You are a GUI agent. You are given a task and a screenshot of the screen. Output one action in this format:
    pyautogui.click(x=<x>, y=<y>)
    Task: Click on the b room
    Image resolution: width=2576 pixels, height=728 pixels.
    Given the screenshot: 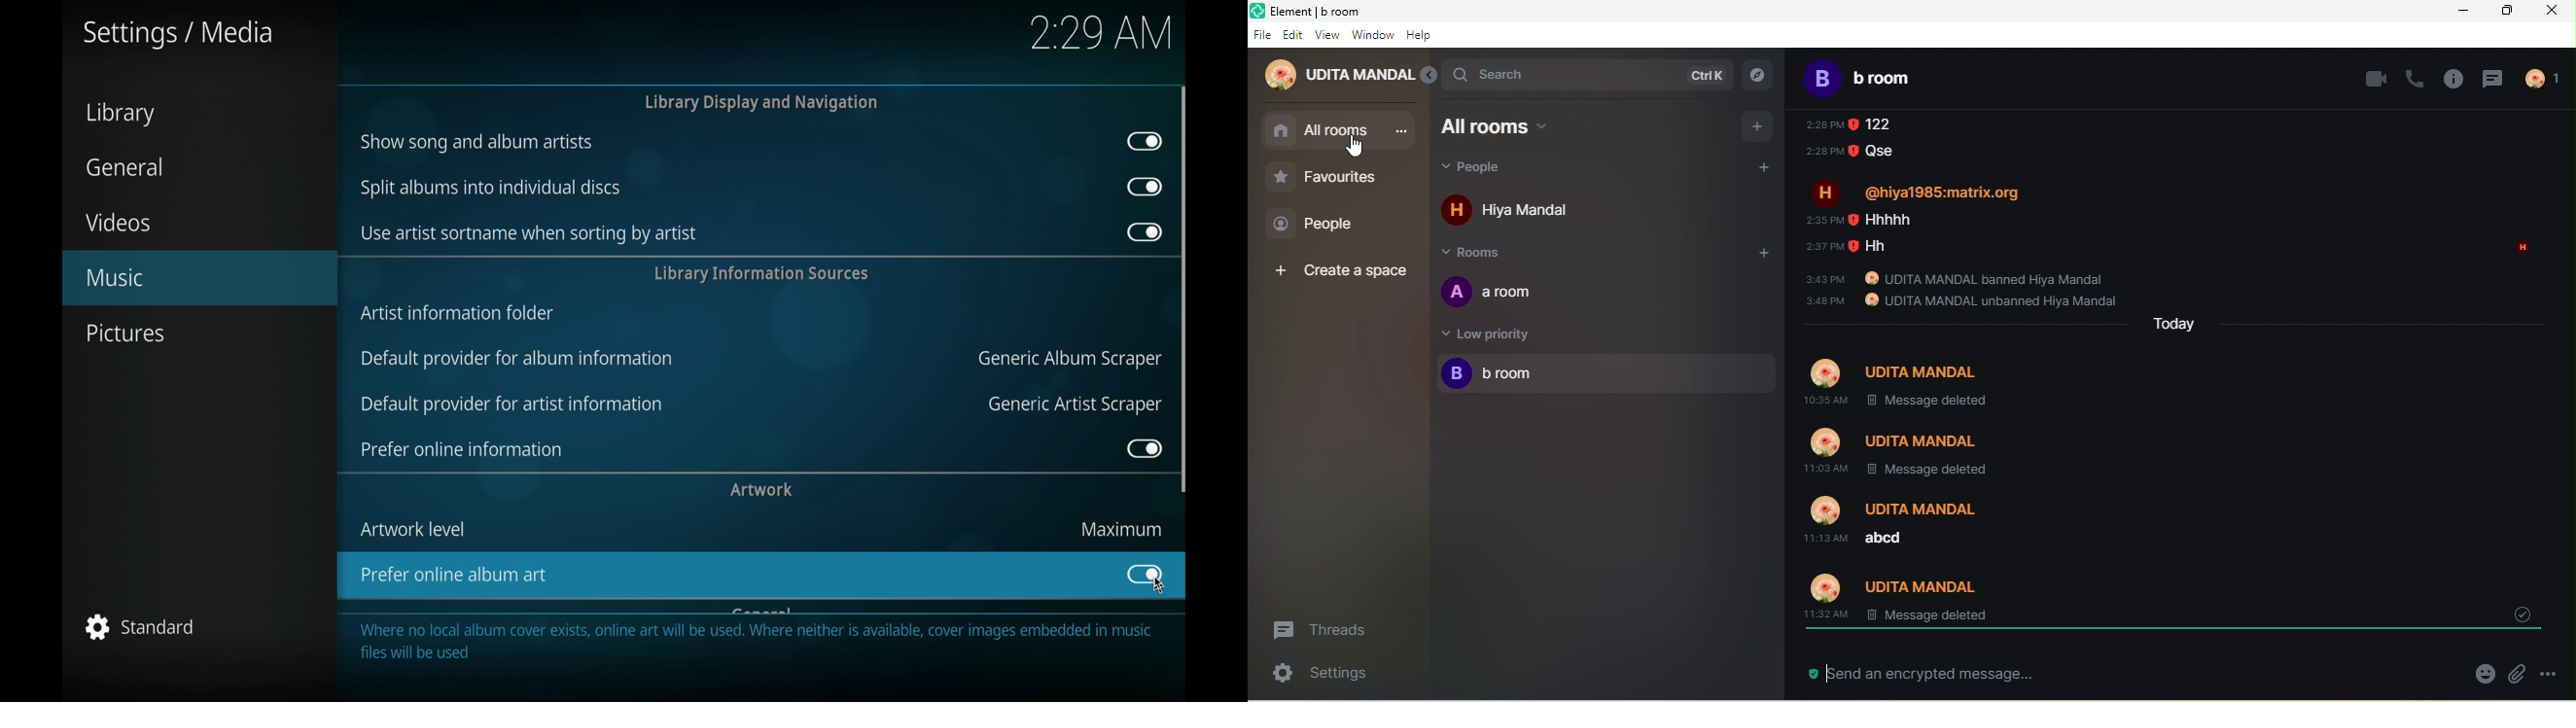 What is the action you would take?
    pyautogui.click(x=1878, y=81)
    